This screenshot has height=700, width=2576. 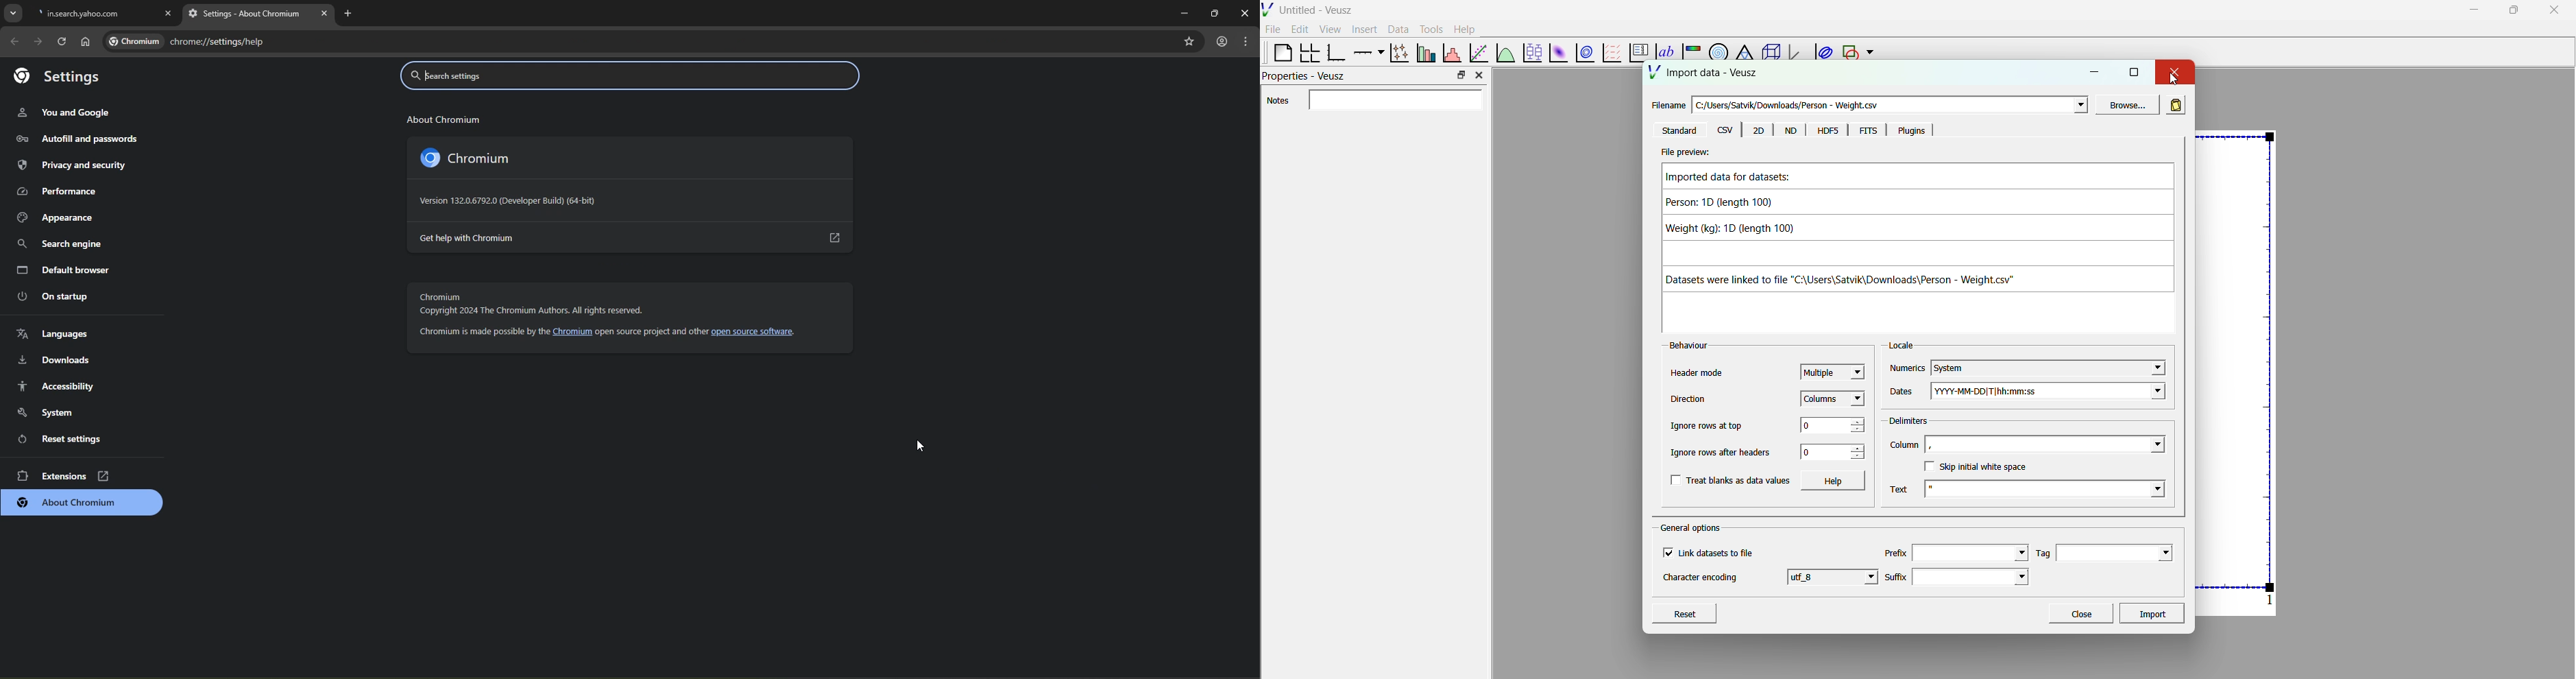 I want to click on decrease value, so click(x=1858, y=429).